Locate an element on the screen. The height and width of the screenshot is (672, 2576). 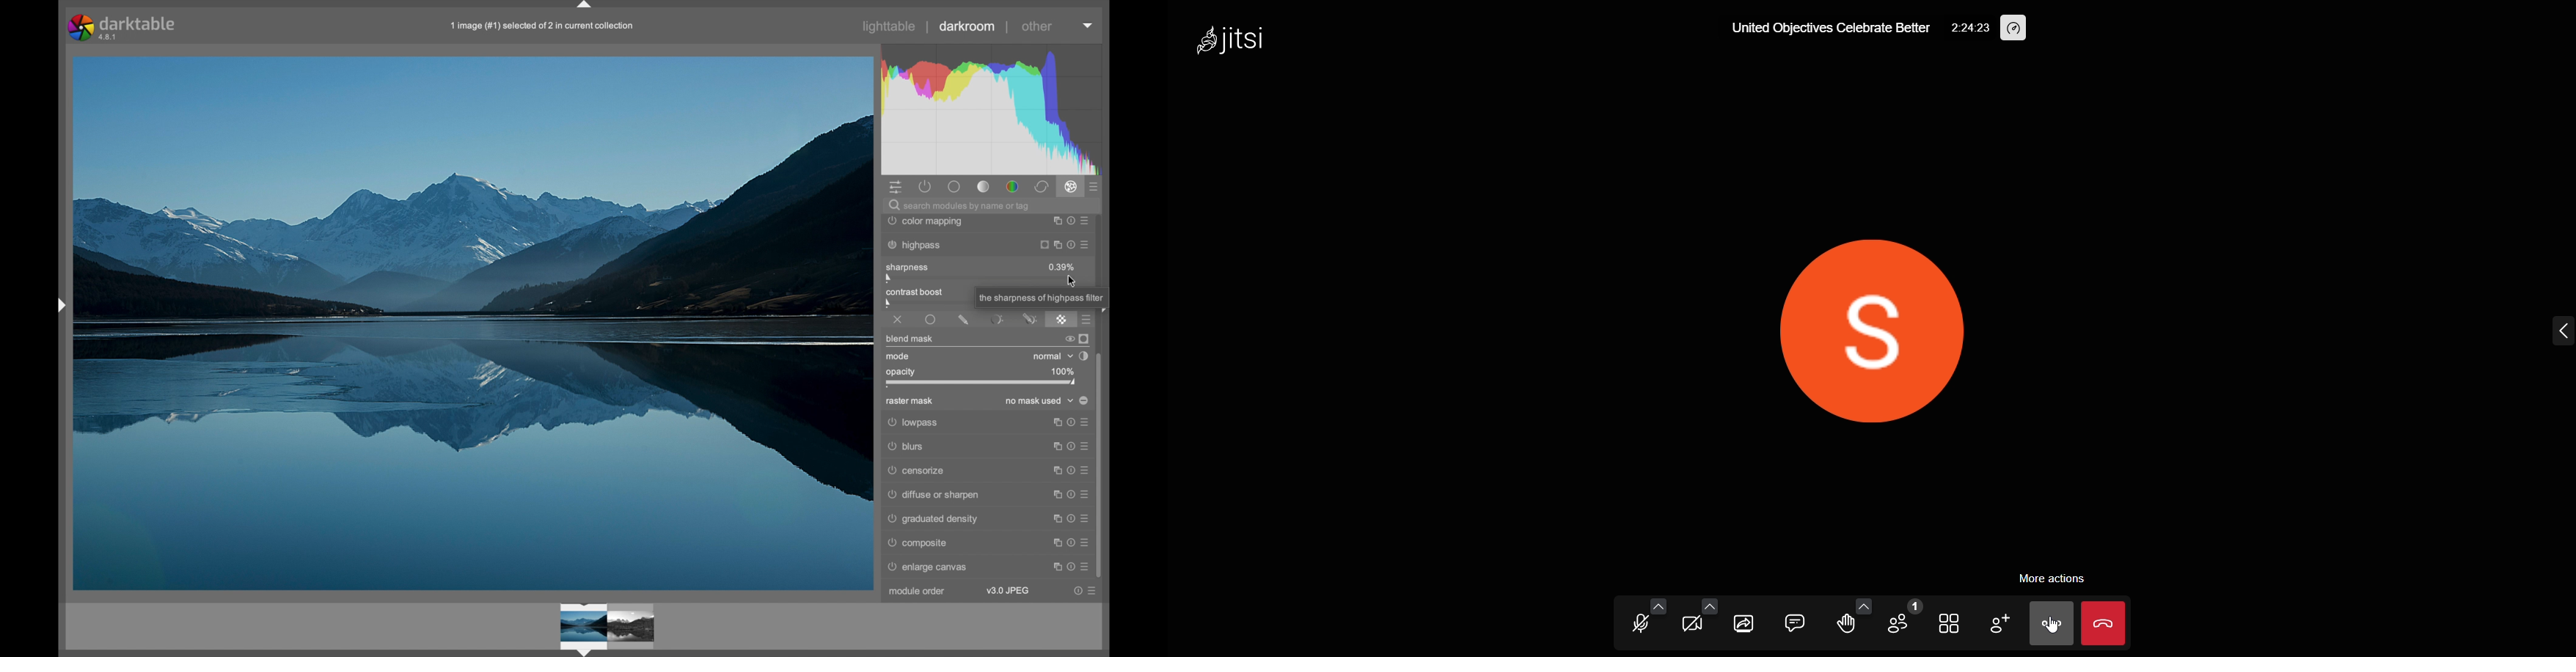
slider is located at coordinates (983, 279).